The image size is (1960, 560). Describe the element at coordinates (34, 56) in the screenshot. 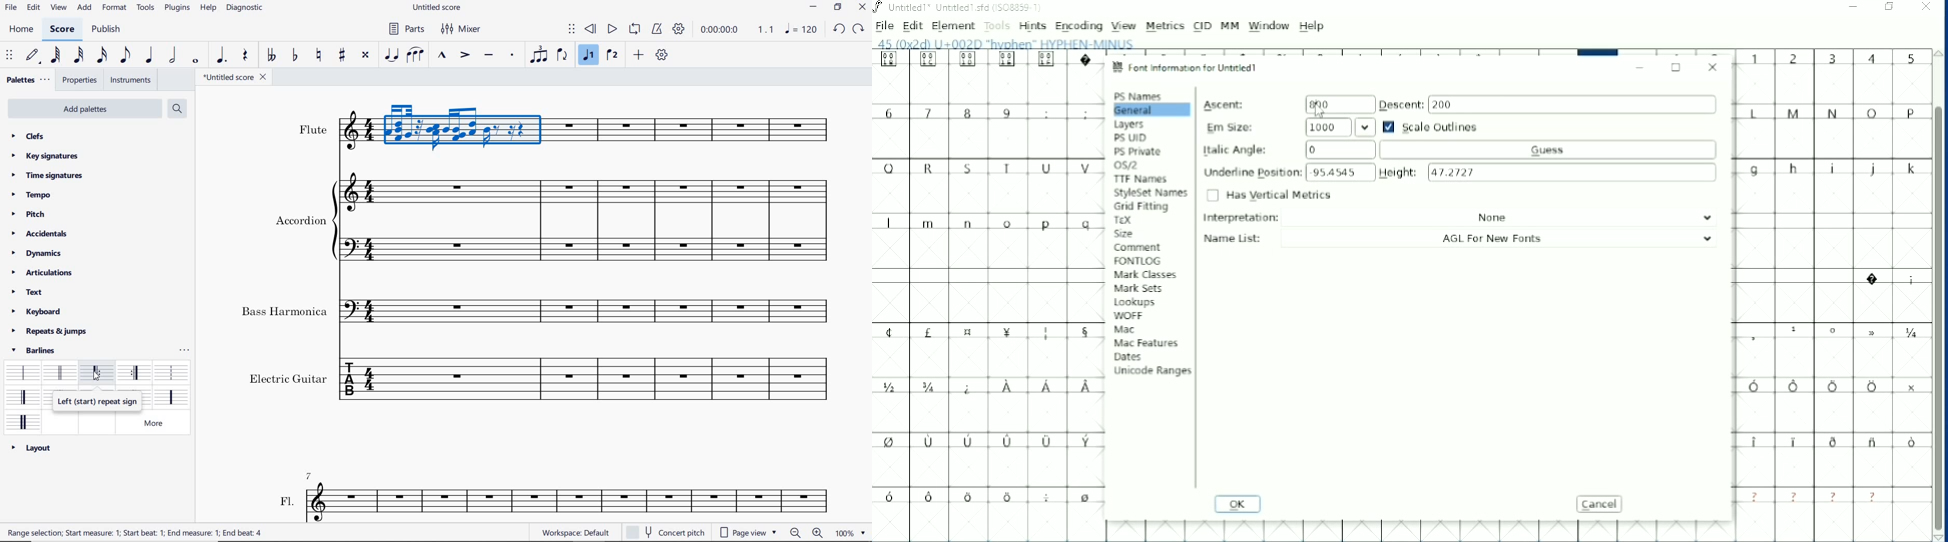

I see `default (step time)` at that location.